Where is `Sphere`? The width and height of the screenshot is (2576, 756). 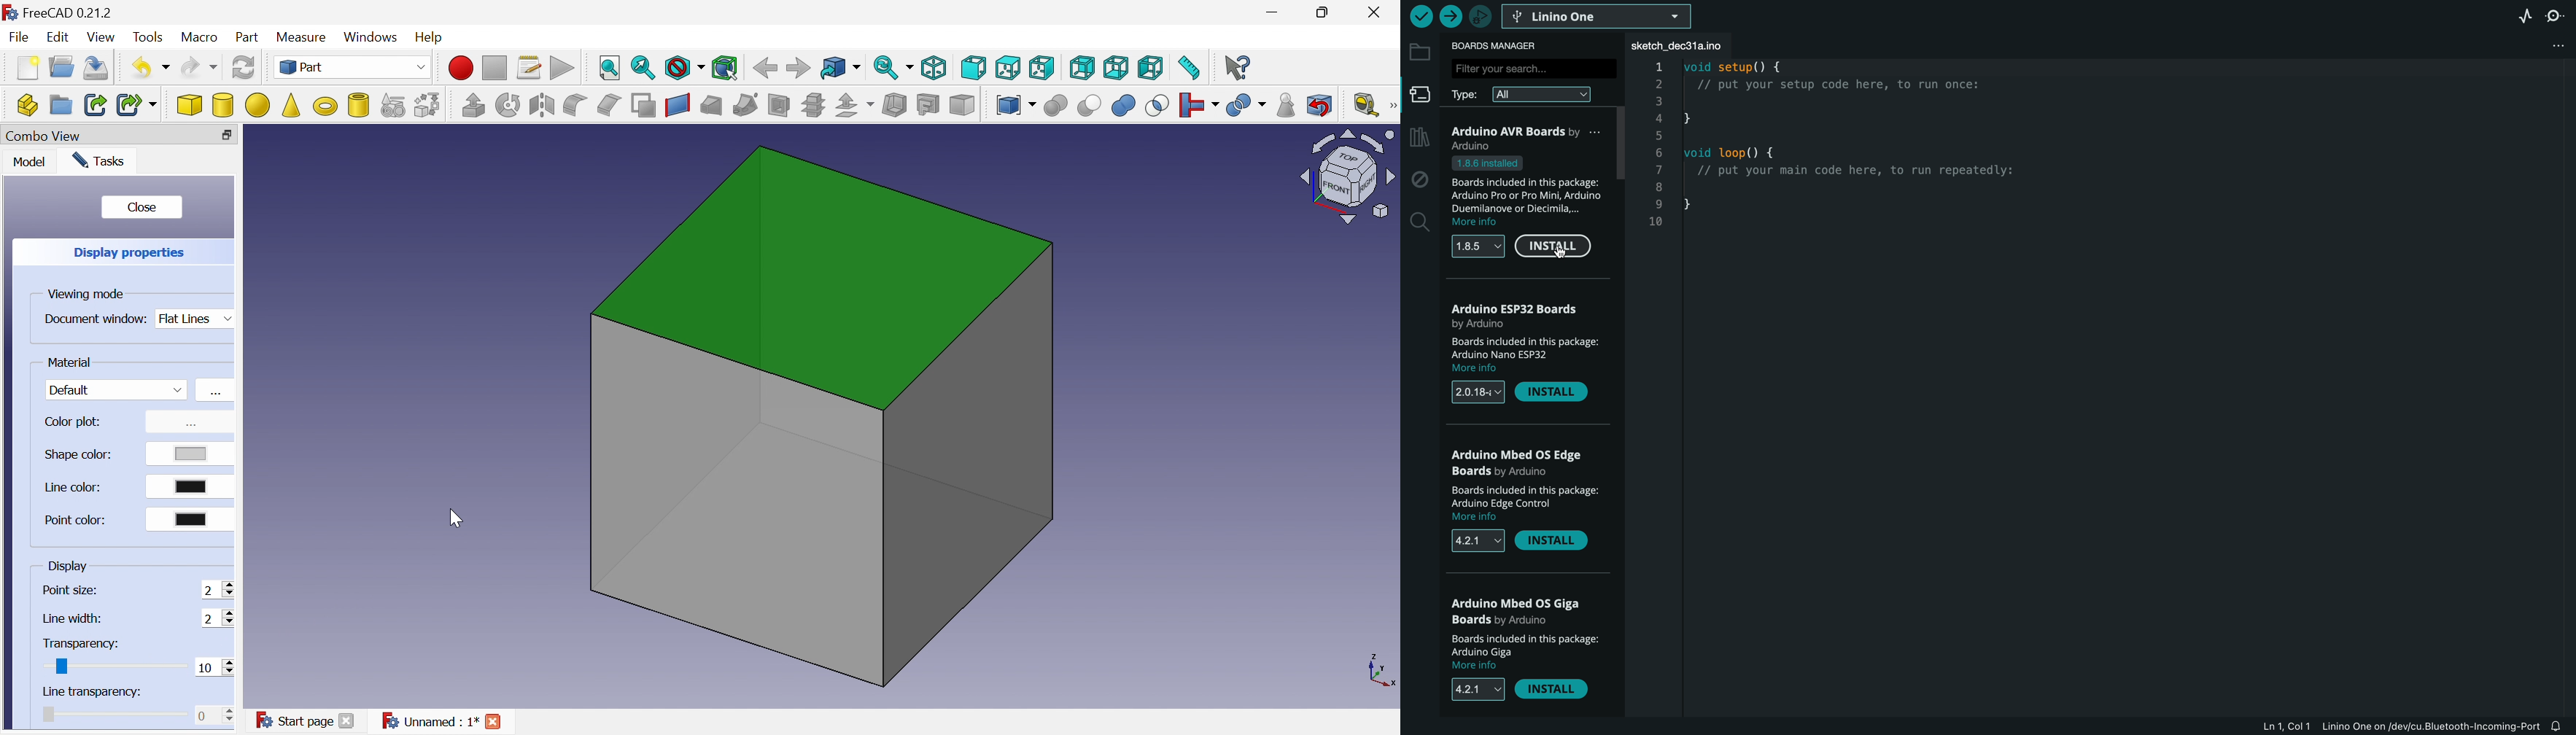
Sphere is located at coordinates (258, 105).